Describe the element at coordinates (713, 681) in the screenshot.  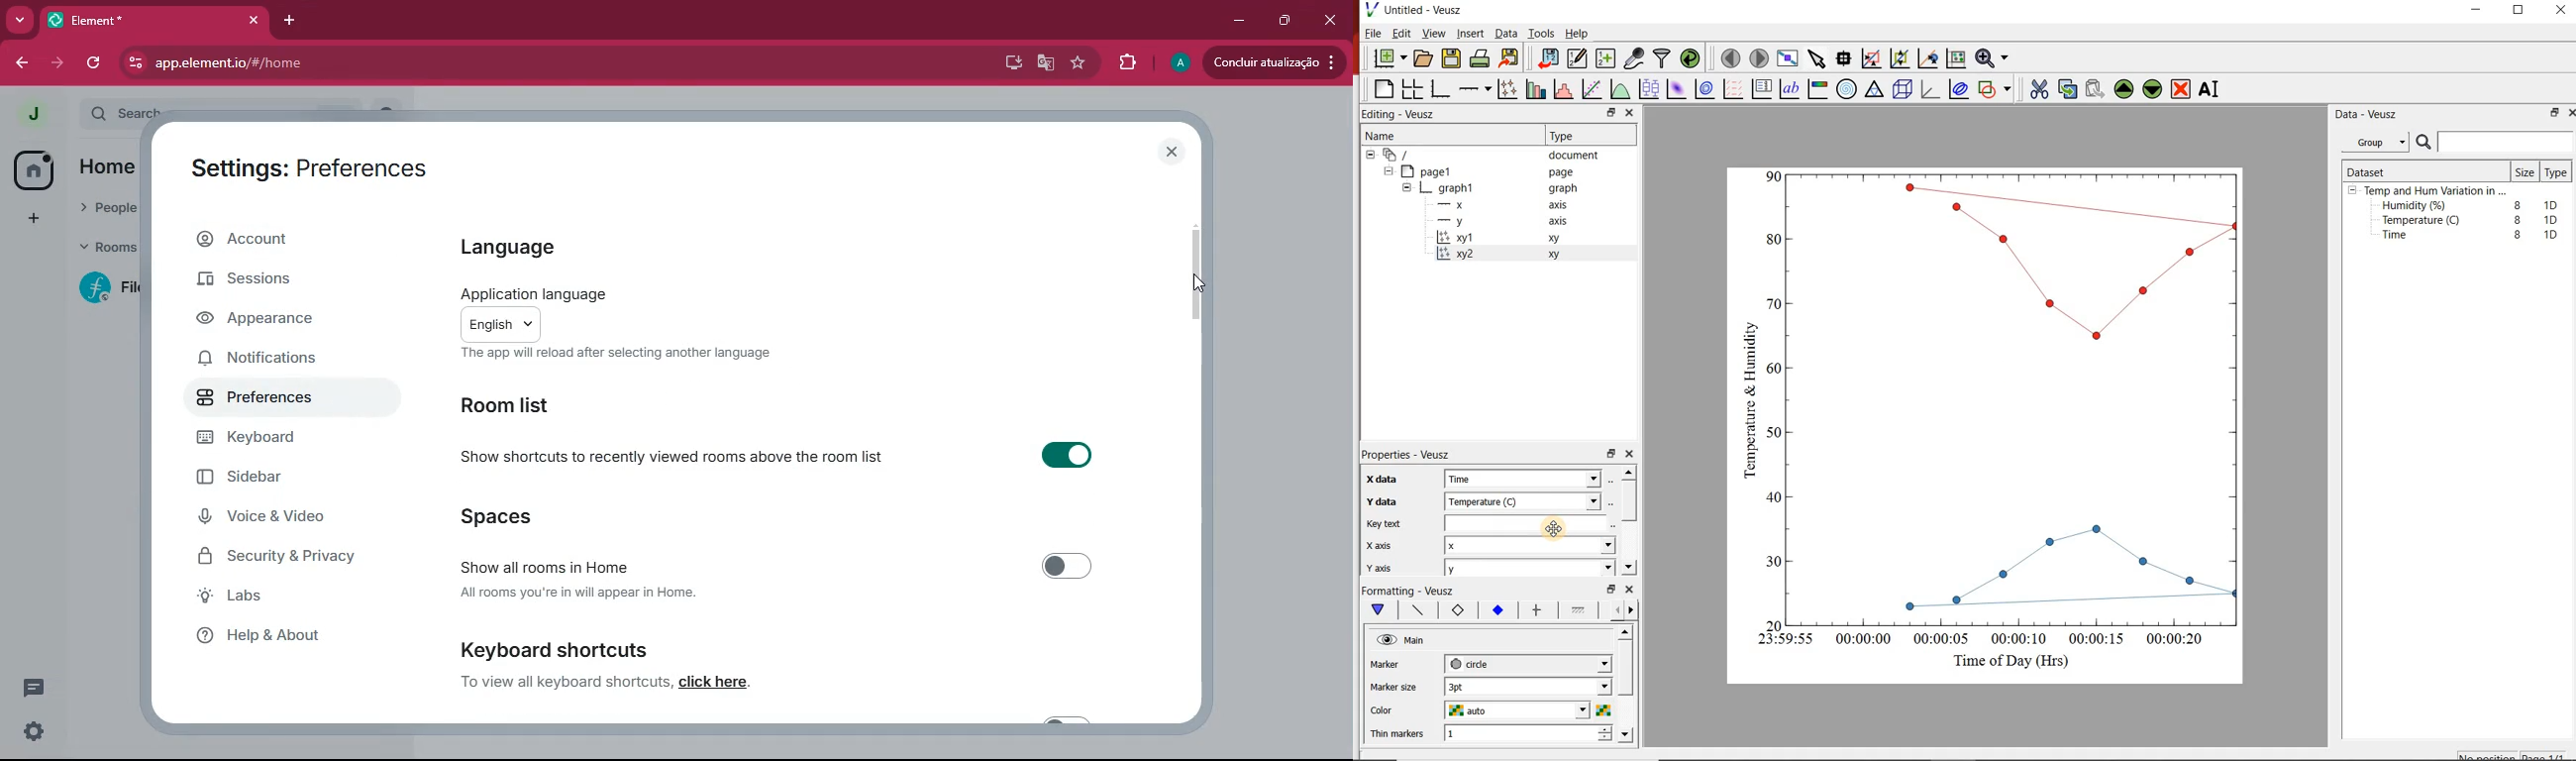
I see `click here` at that location.